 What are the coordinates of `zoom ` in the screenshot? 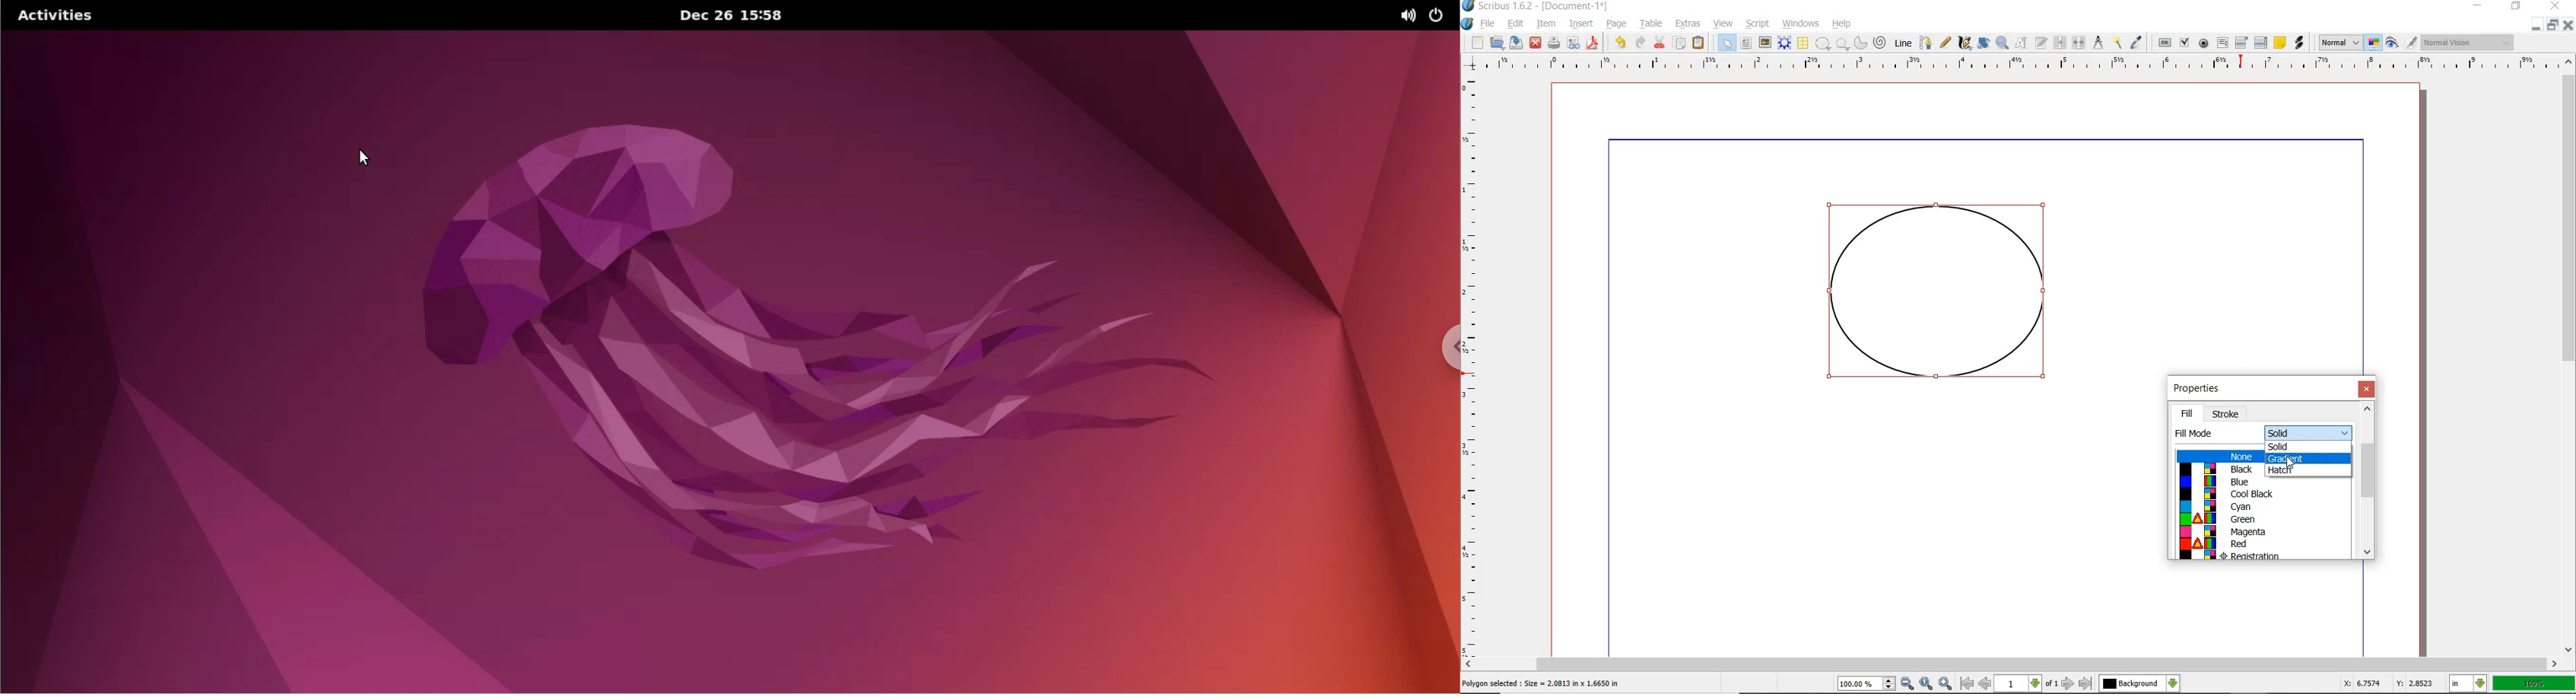 It's located at (1868, 685).